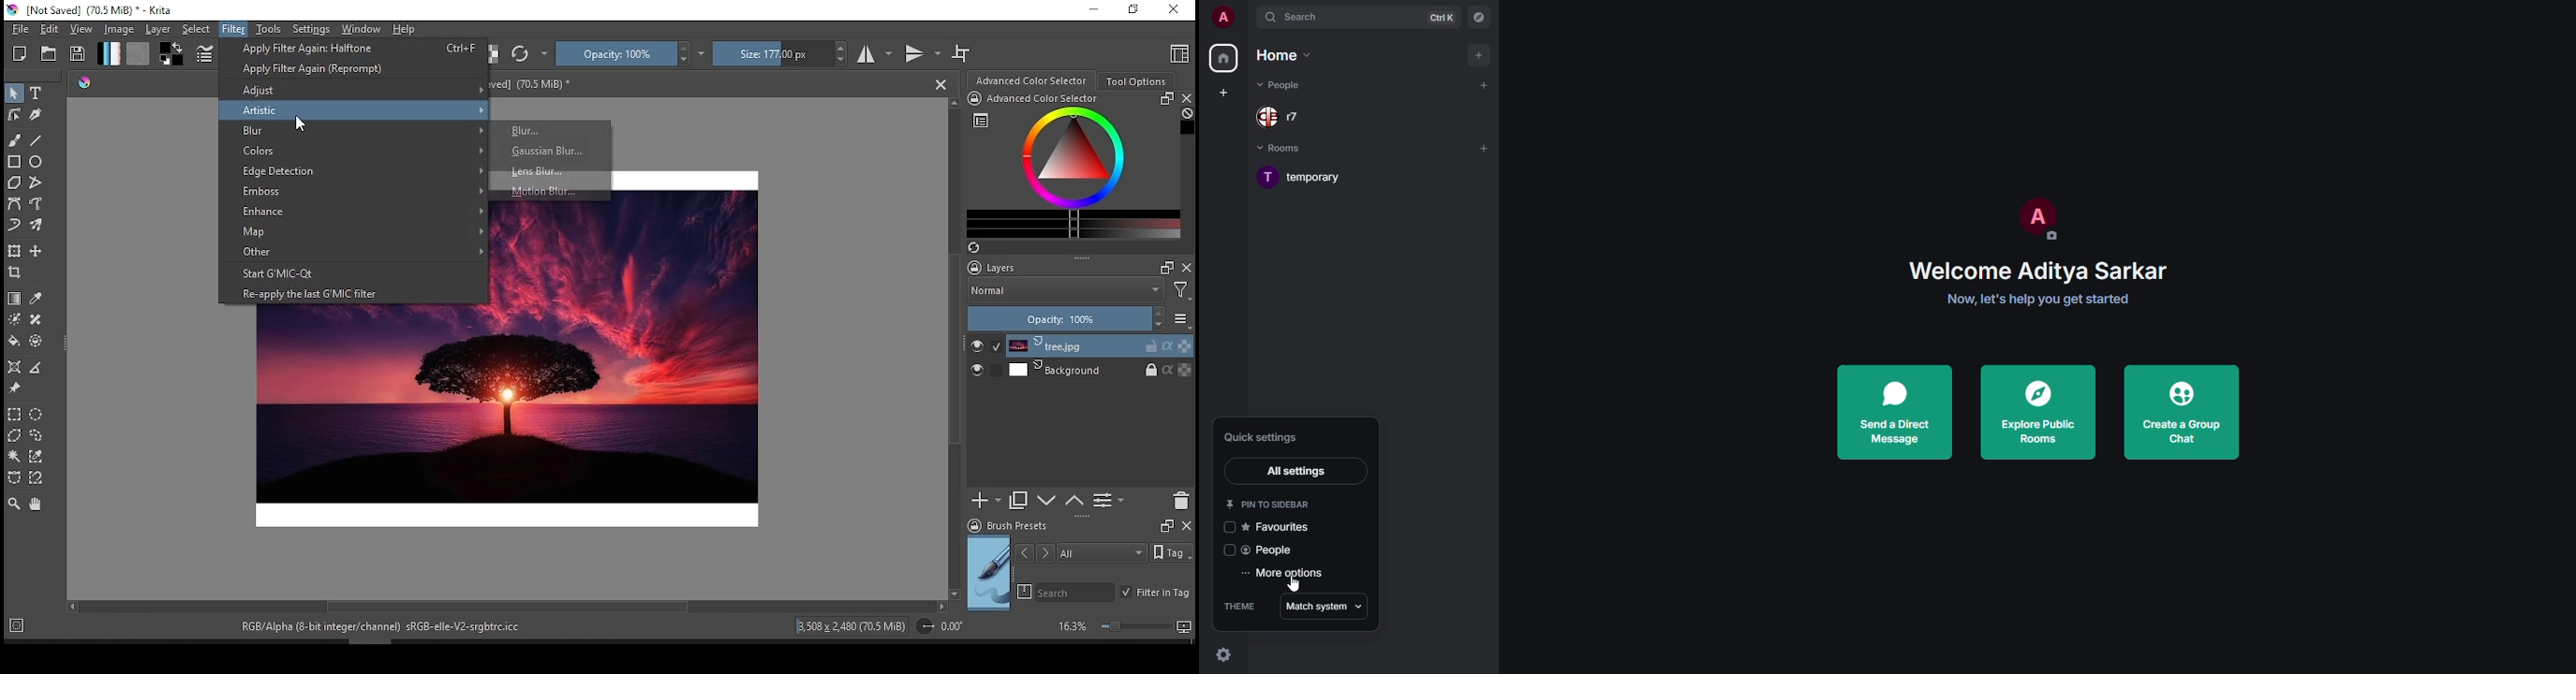 This screenshot has width=2576, height=700. Describe the element at coordinates (36, 456) in the screenshot. I see `similar color selection tool` at that location.